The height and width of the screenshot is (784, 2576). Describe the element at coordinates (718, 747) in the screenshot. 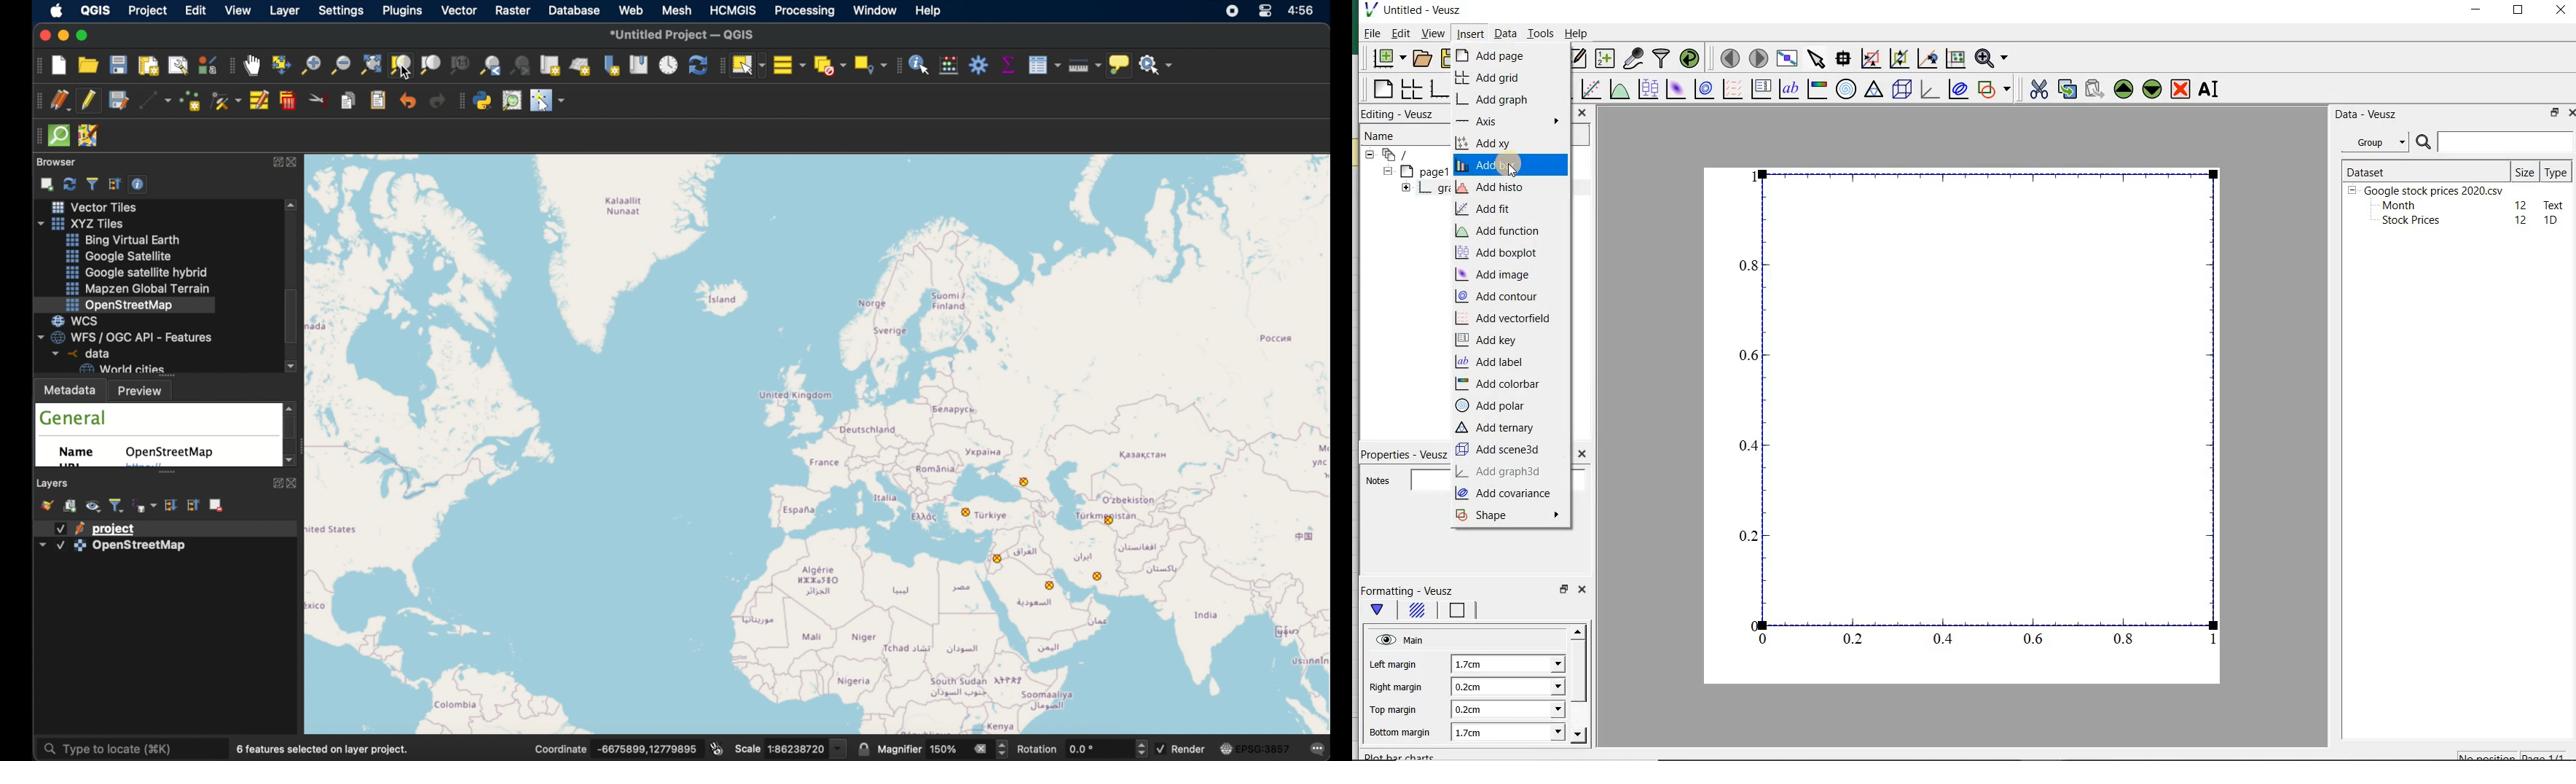

I see `toggle extents and mouse display position` at that location.